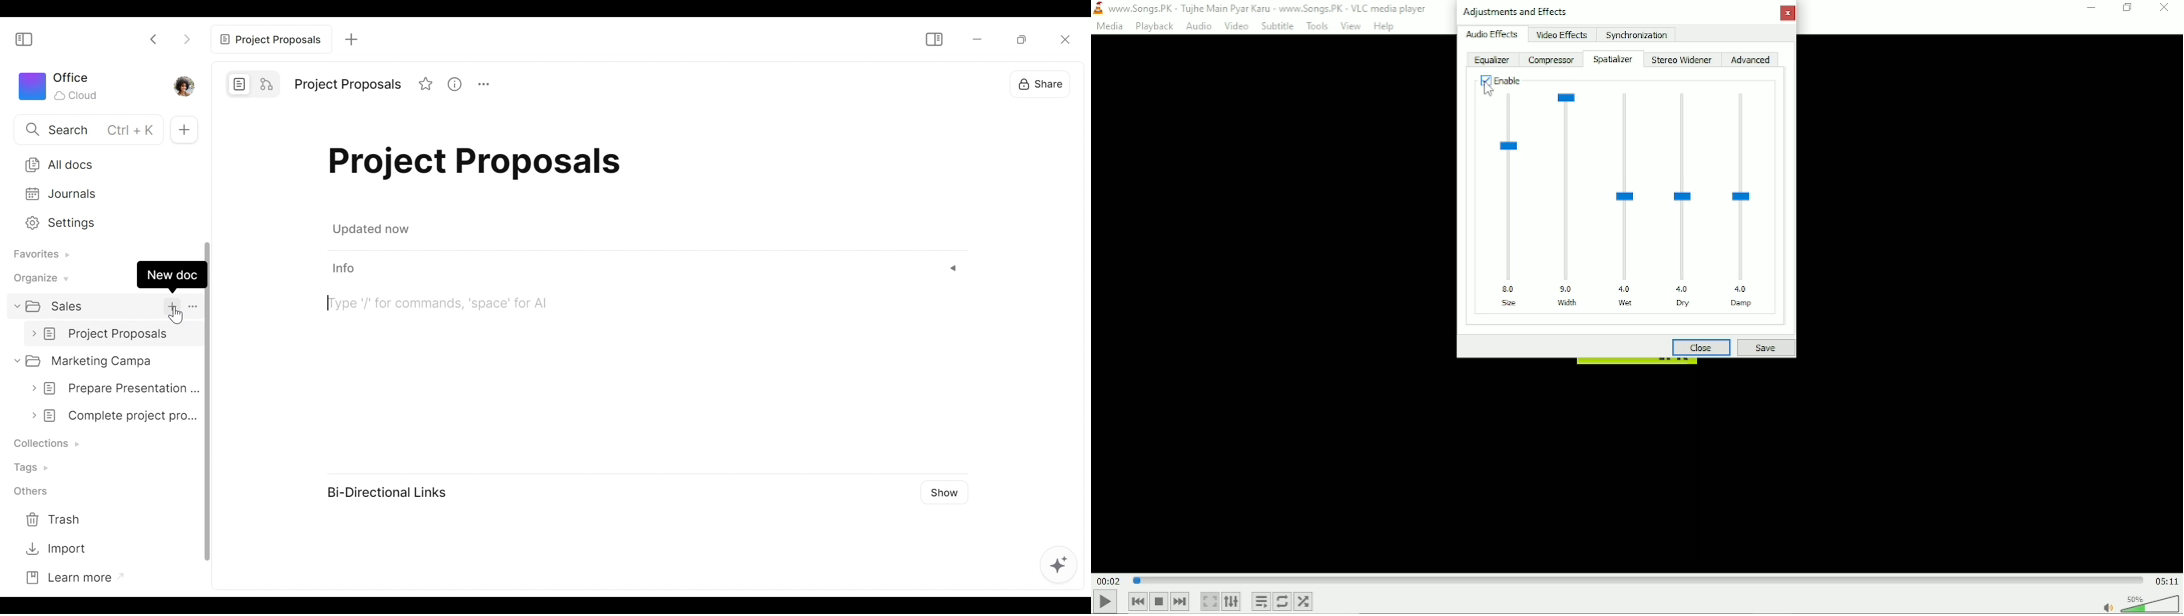 This screenshot has height=616, width=2184. Describe the element at coordinates (1105, 602) in the screenshot. I see `Play` at that location.